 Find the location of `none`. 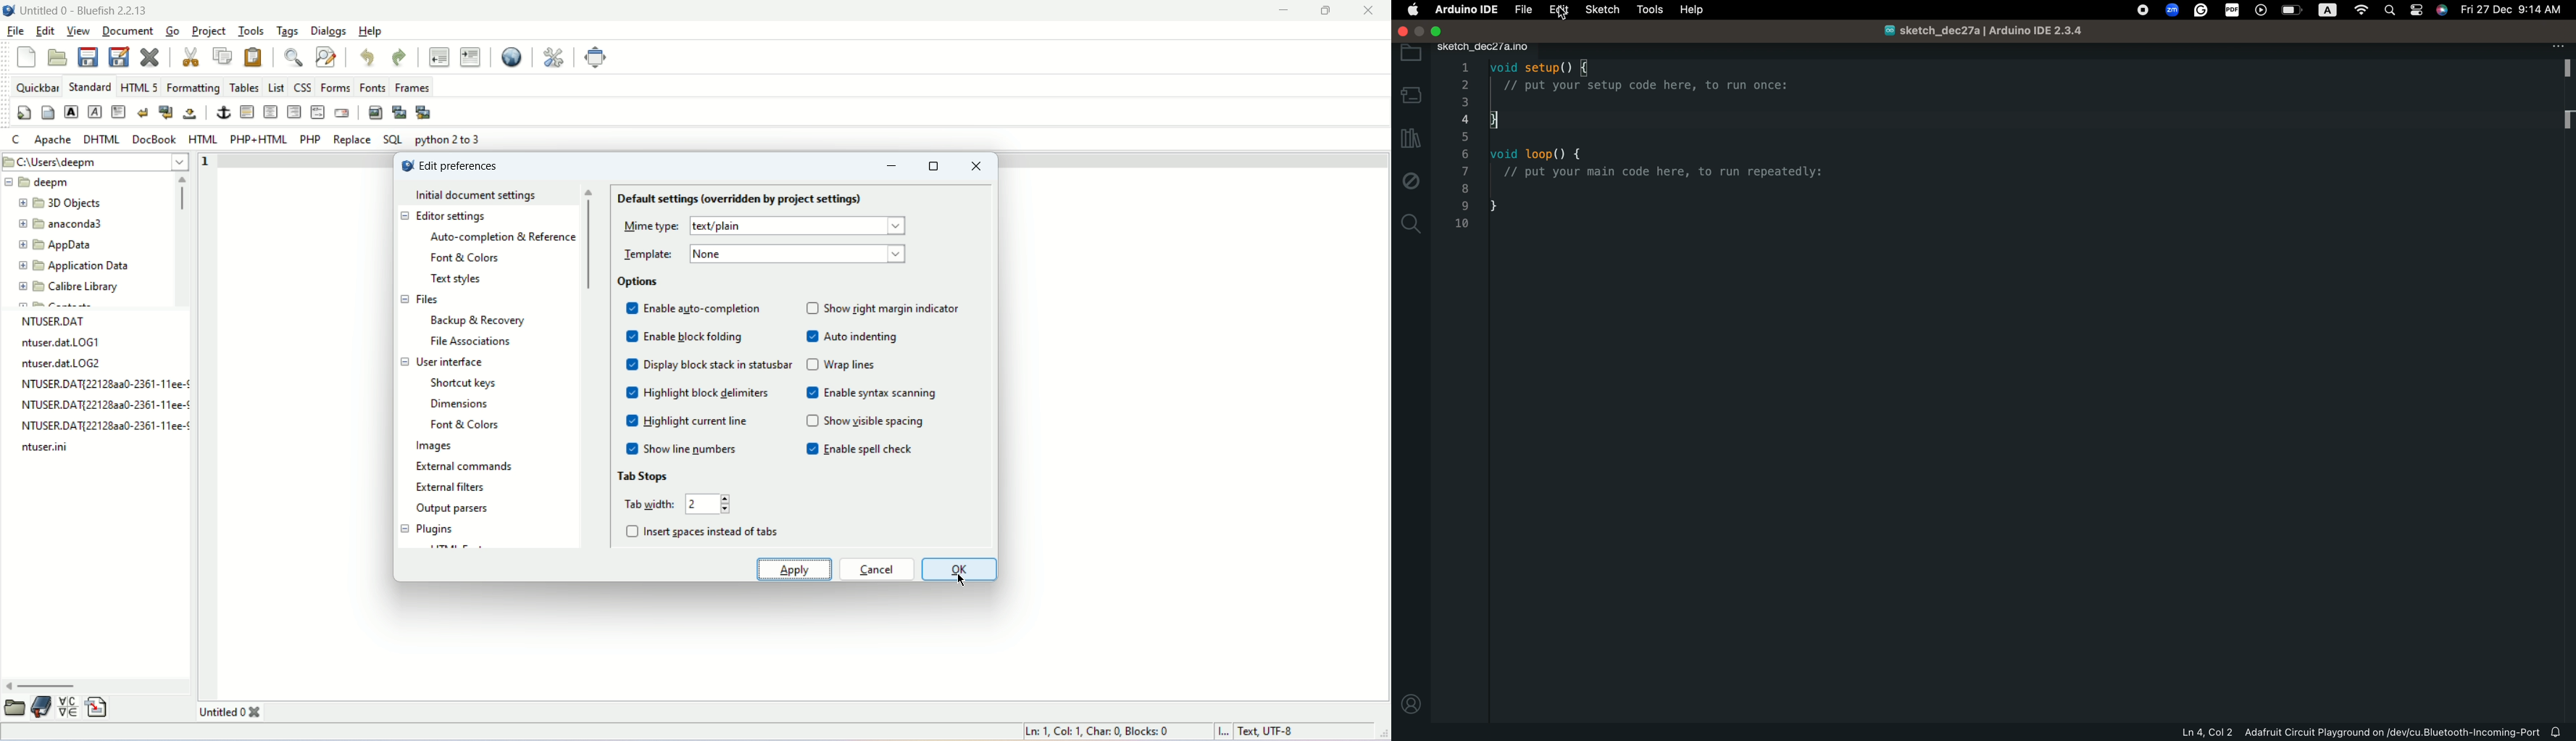

none is located at coordinates (712, 254).